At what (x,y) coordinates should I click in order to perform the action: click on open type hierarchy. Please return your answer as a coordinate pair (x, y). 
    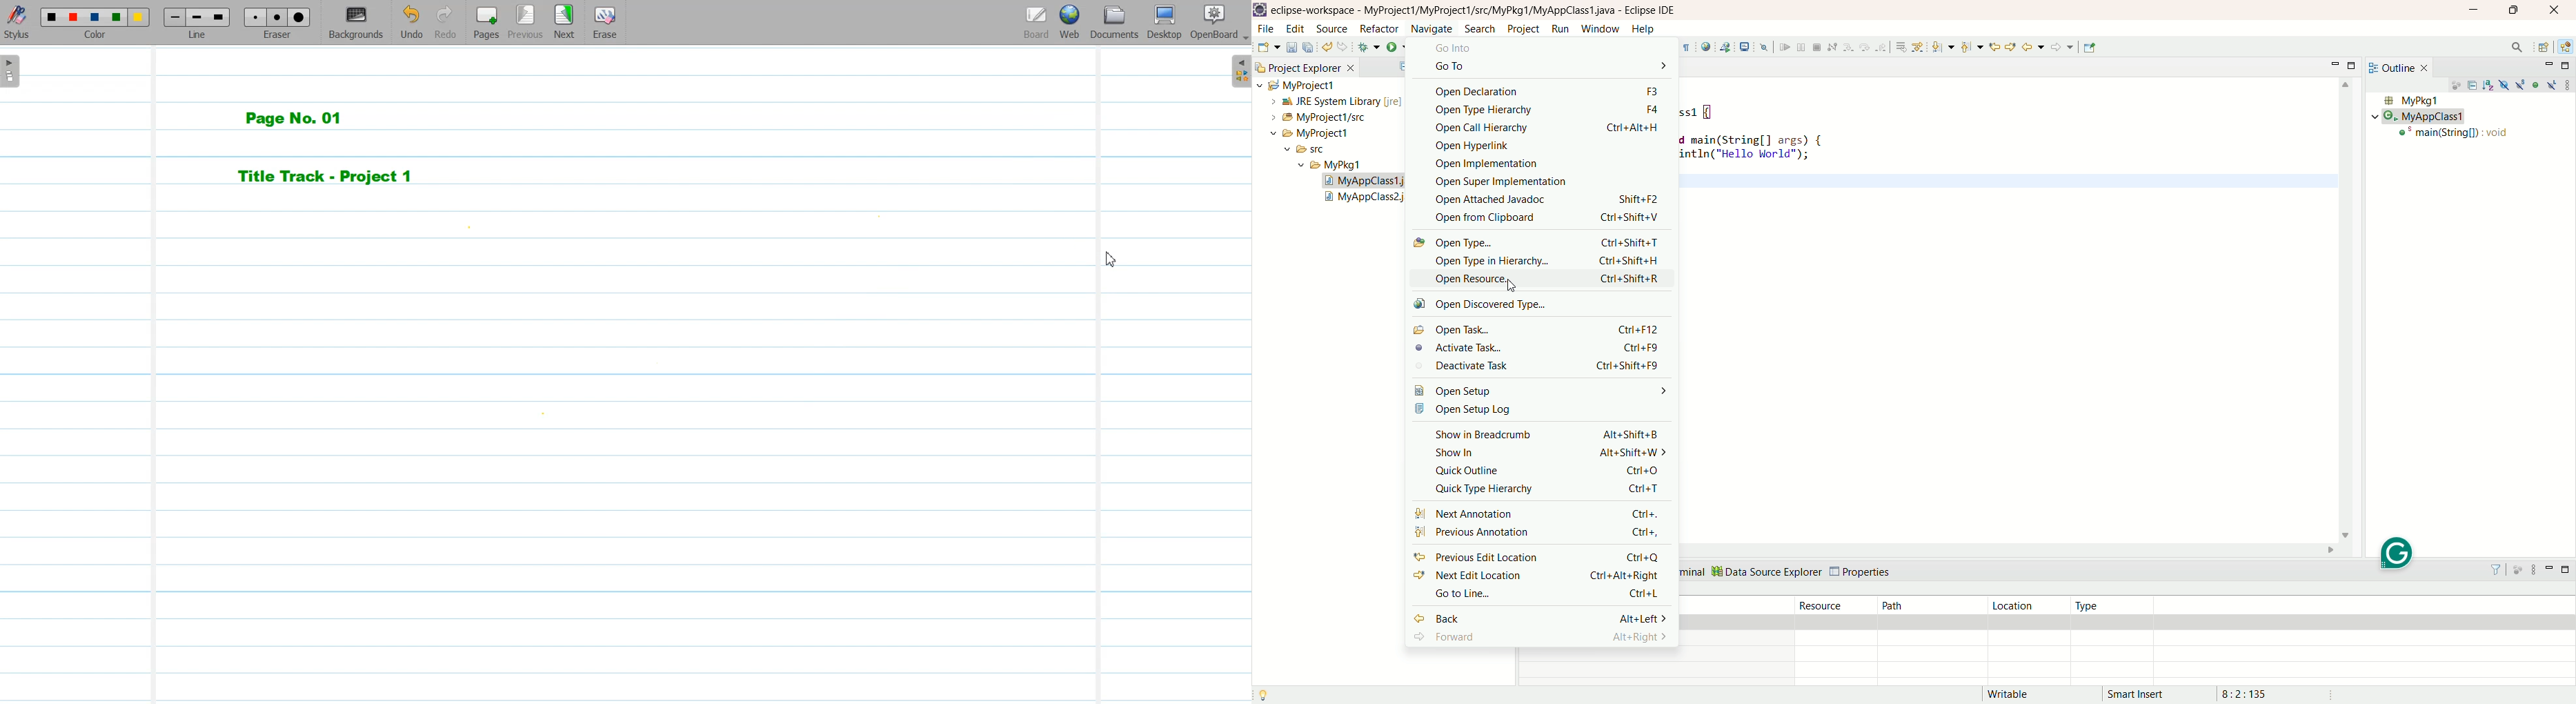
    Looking at the image, I should click on (1545, 110).